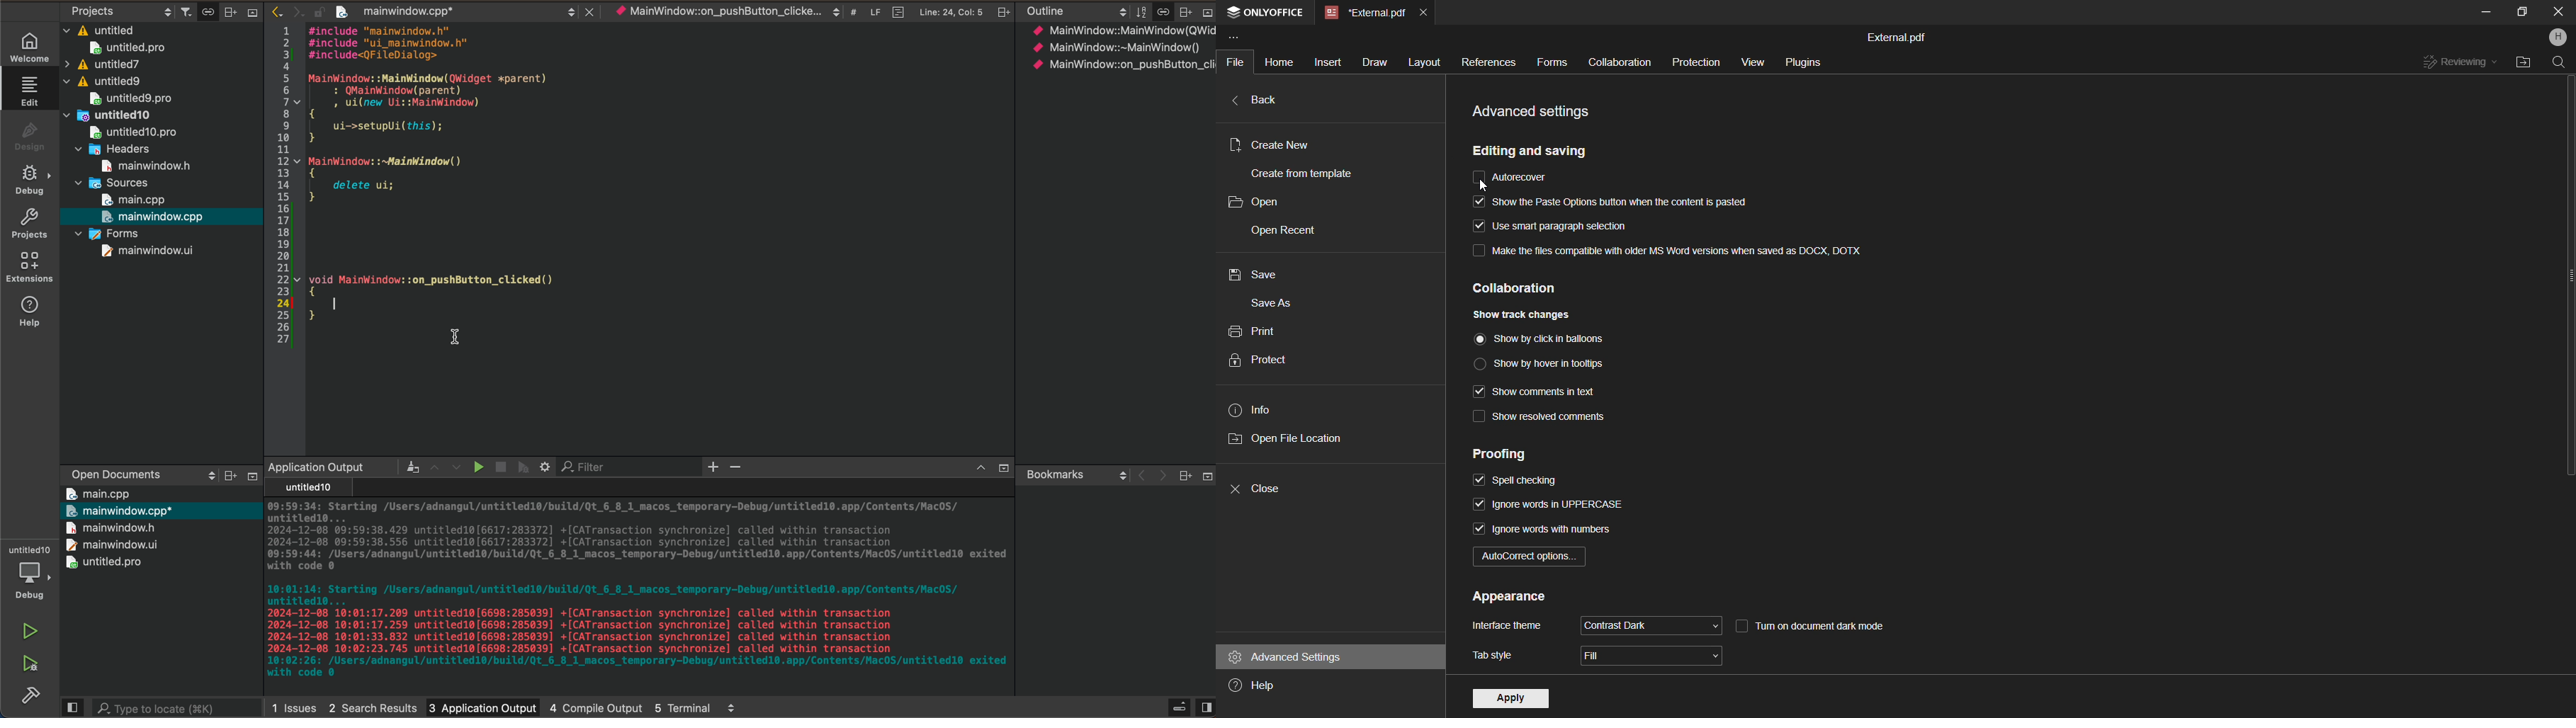 This screenshot has height=728, width=2576. What do you see at coordinates (127, 47) in the screenshot?
I see `untitled.pro` at bounding box center [127, 47].